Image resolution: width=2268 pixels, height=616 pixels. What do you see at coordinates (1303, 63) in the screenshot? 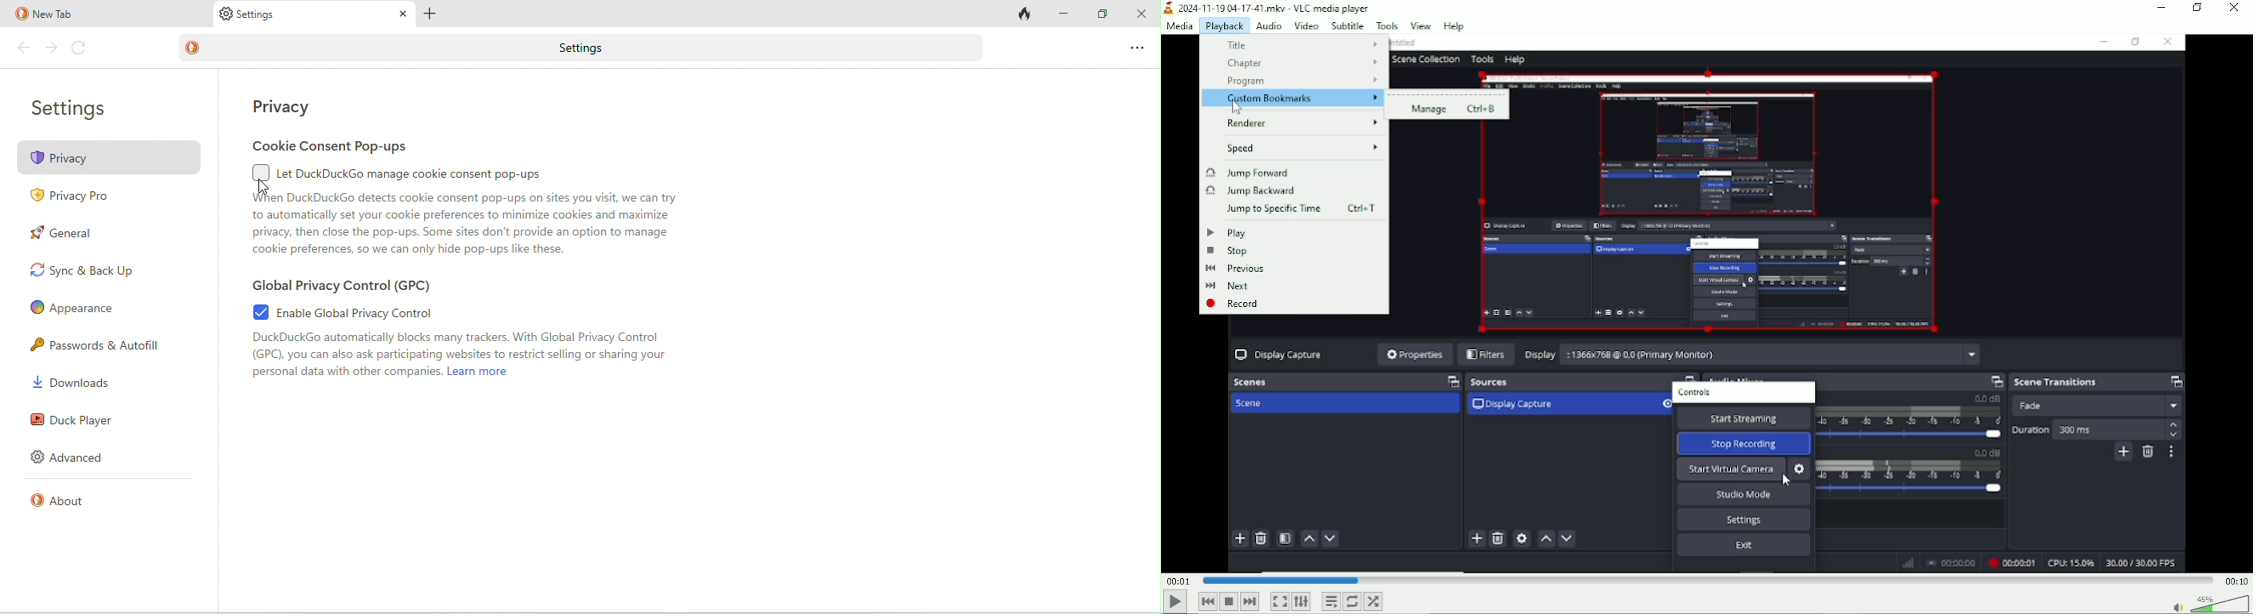
I see `Chapter` at bounding box center [1303, 63].